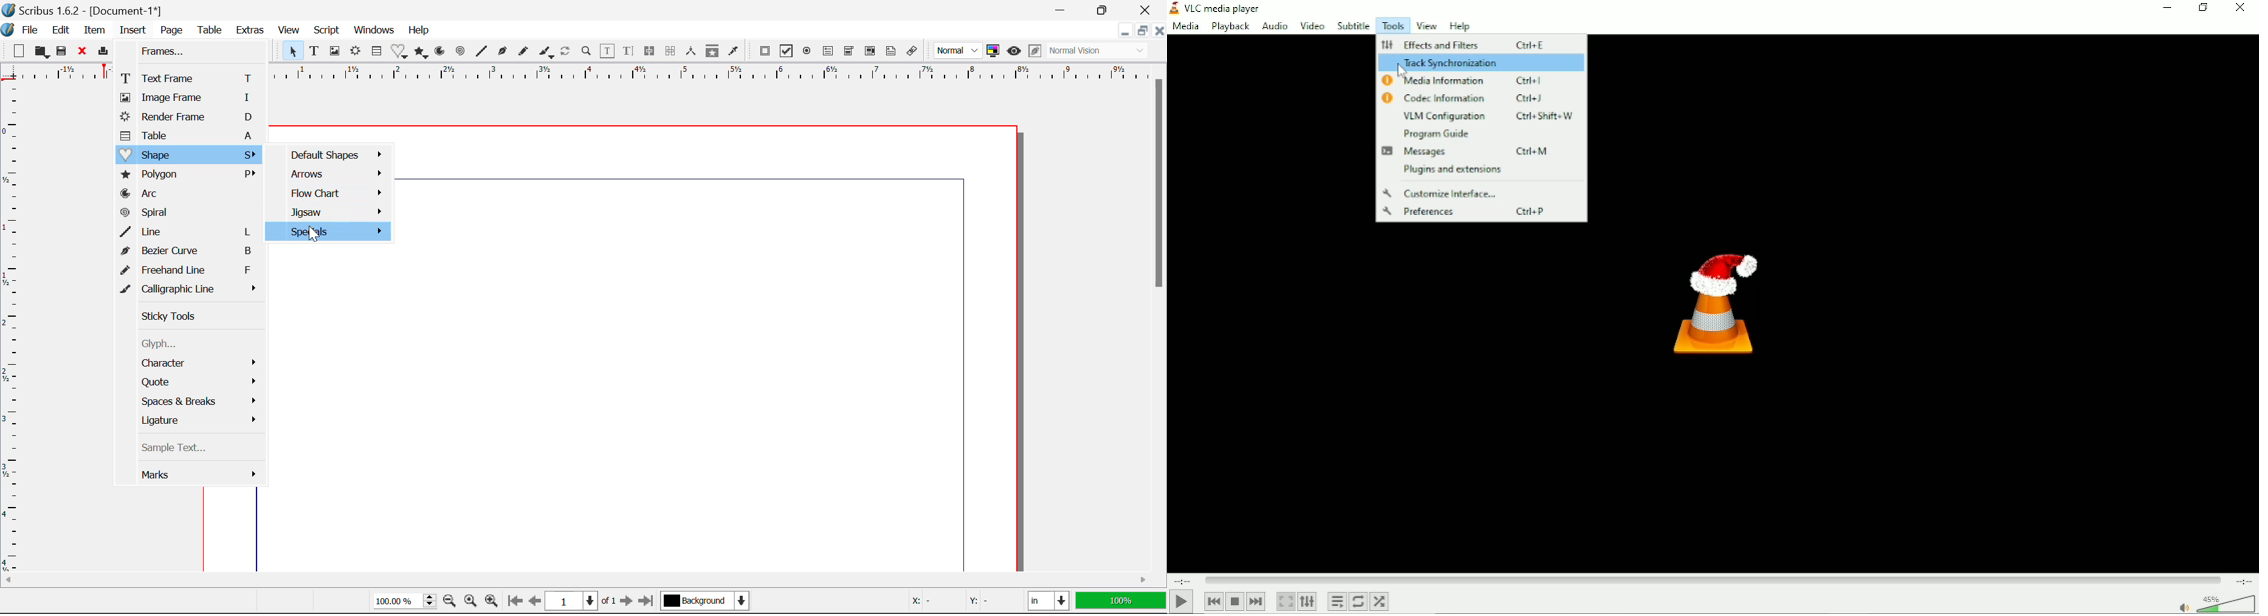  What do you see at coordinates (1479, 81) in the screenshot?
I see `Media information` at bounding box center [1479, 81].